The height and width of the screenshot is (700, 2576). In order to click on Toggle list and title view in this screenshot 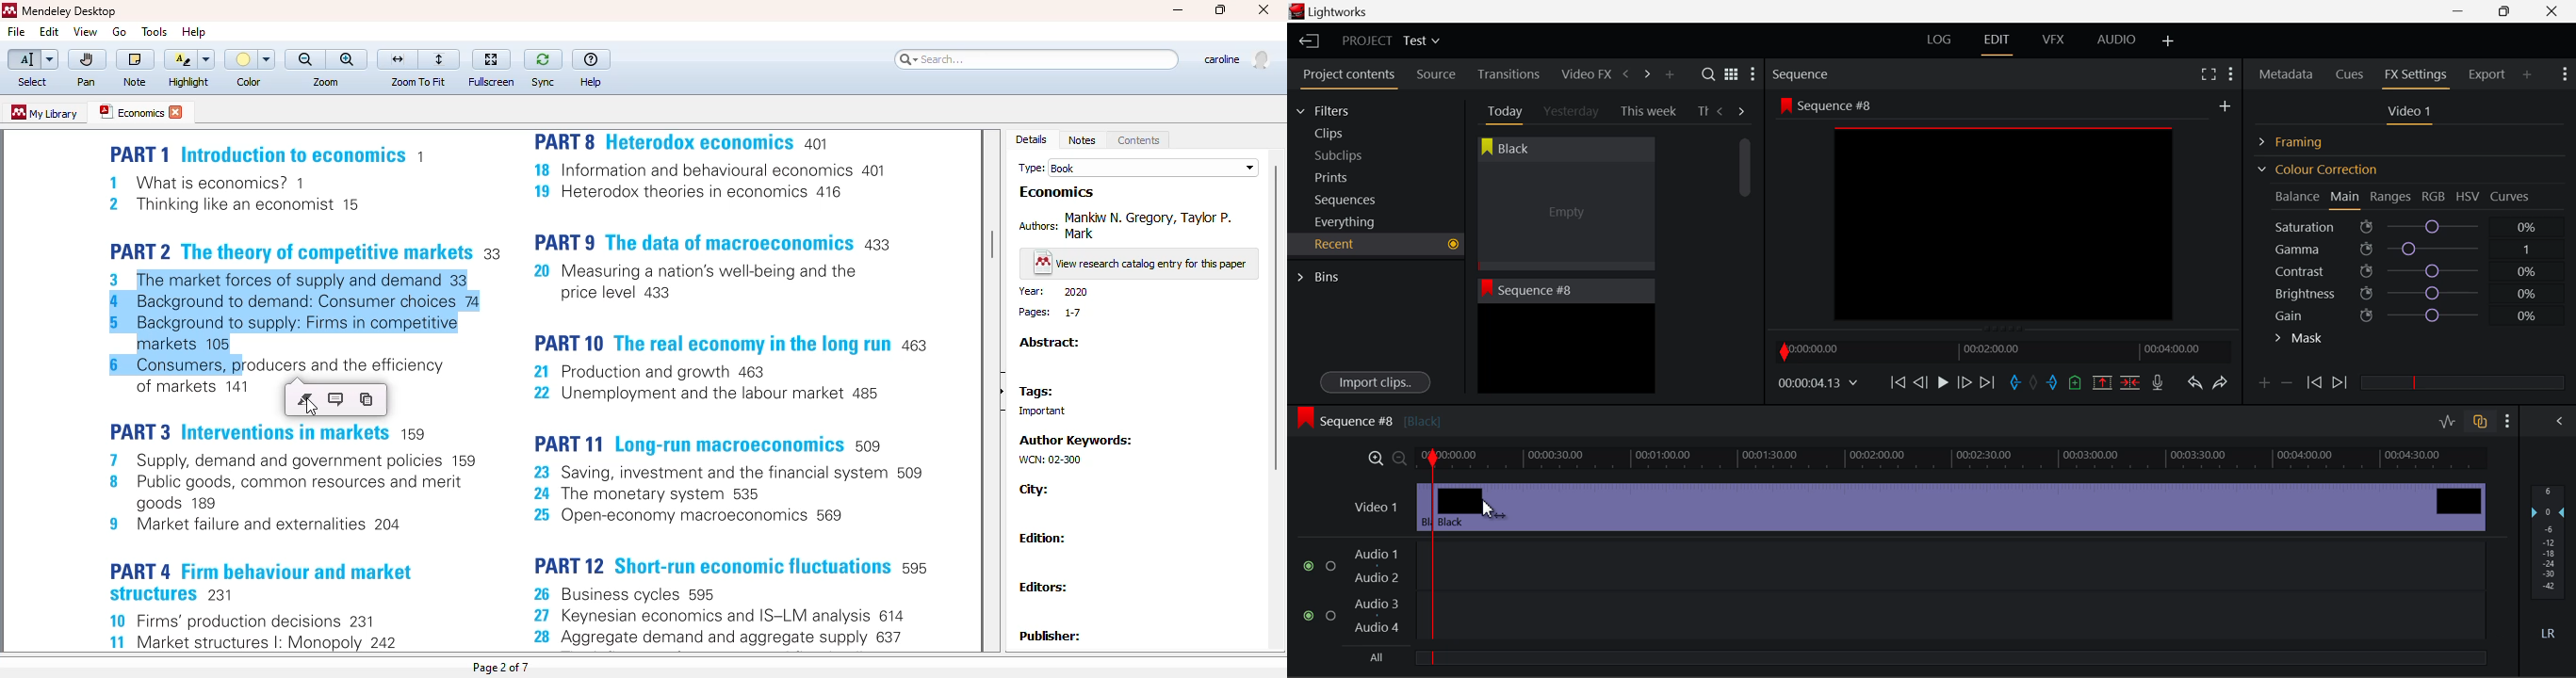, I will do `click(1732, 74)`.